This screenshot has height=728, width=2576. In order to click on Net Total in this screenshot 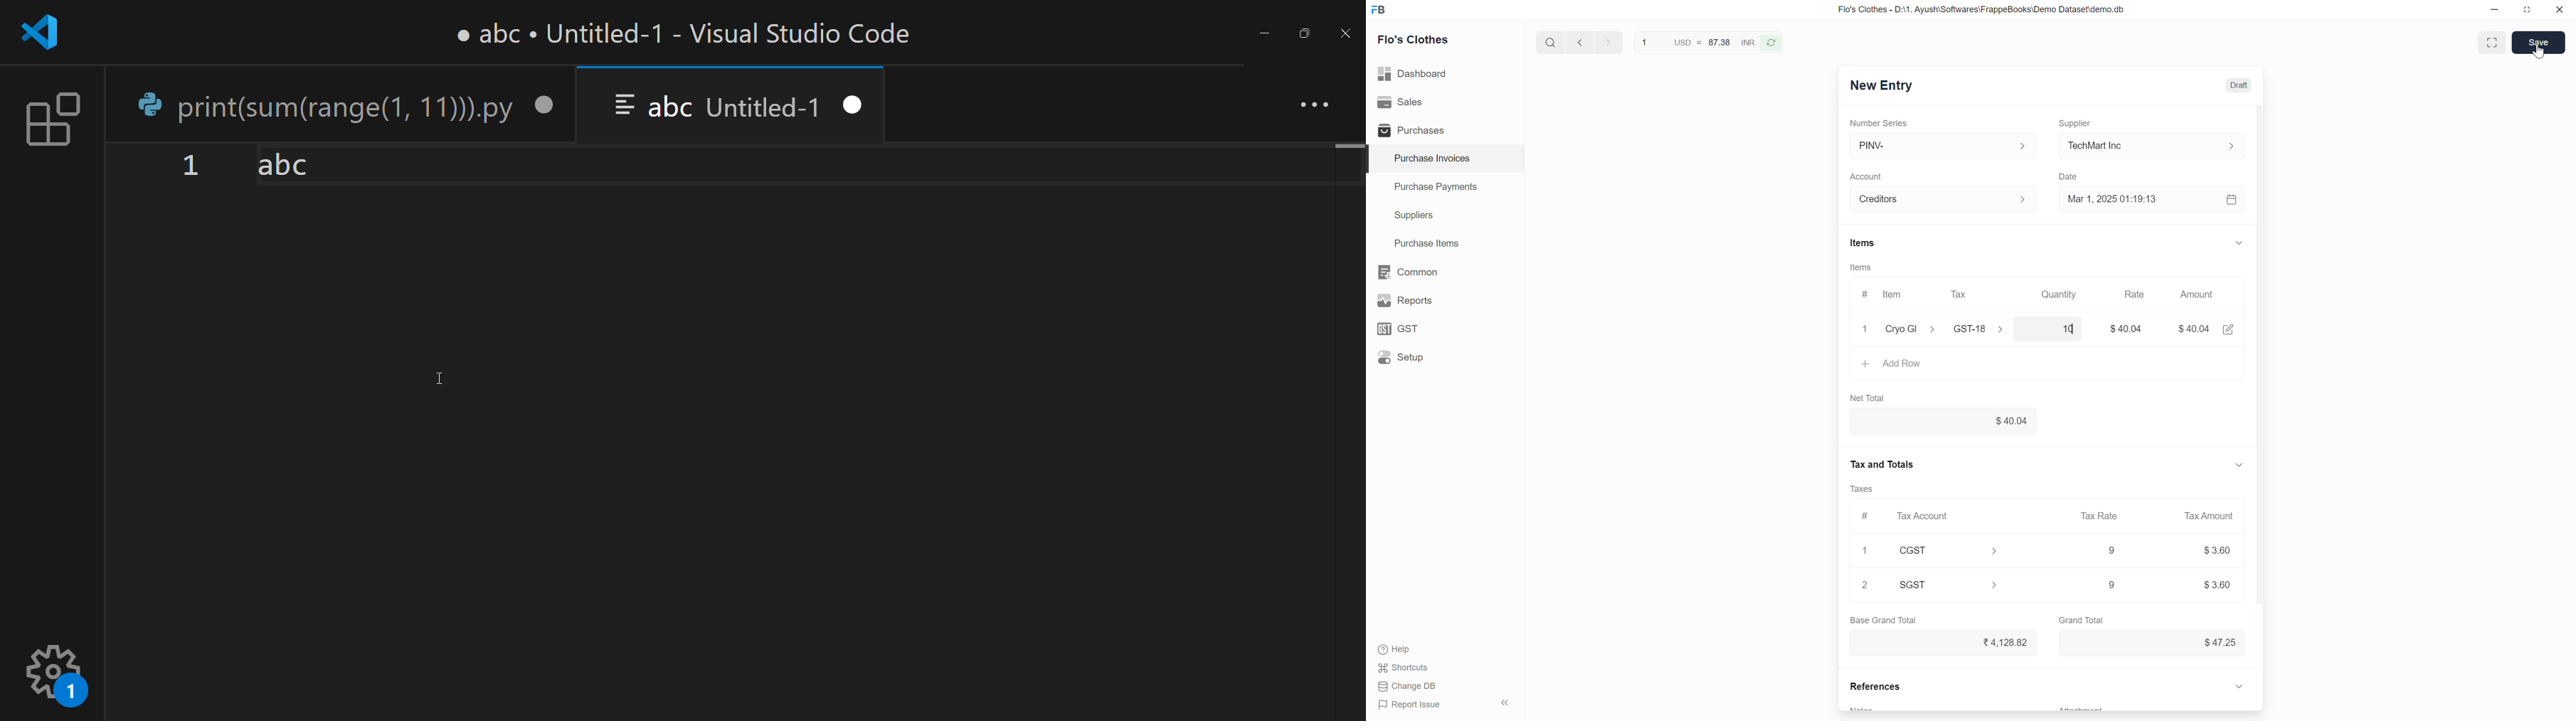, I will do `click(1872, 397)`.